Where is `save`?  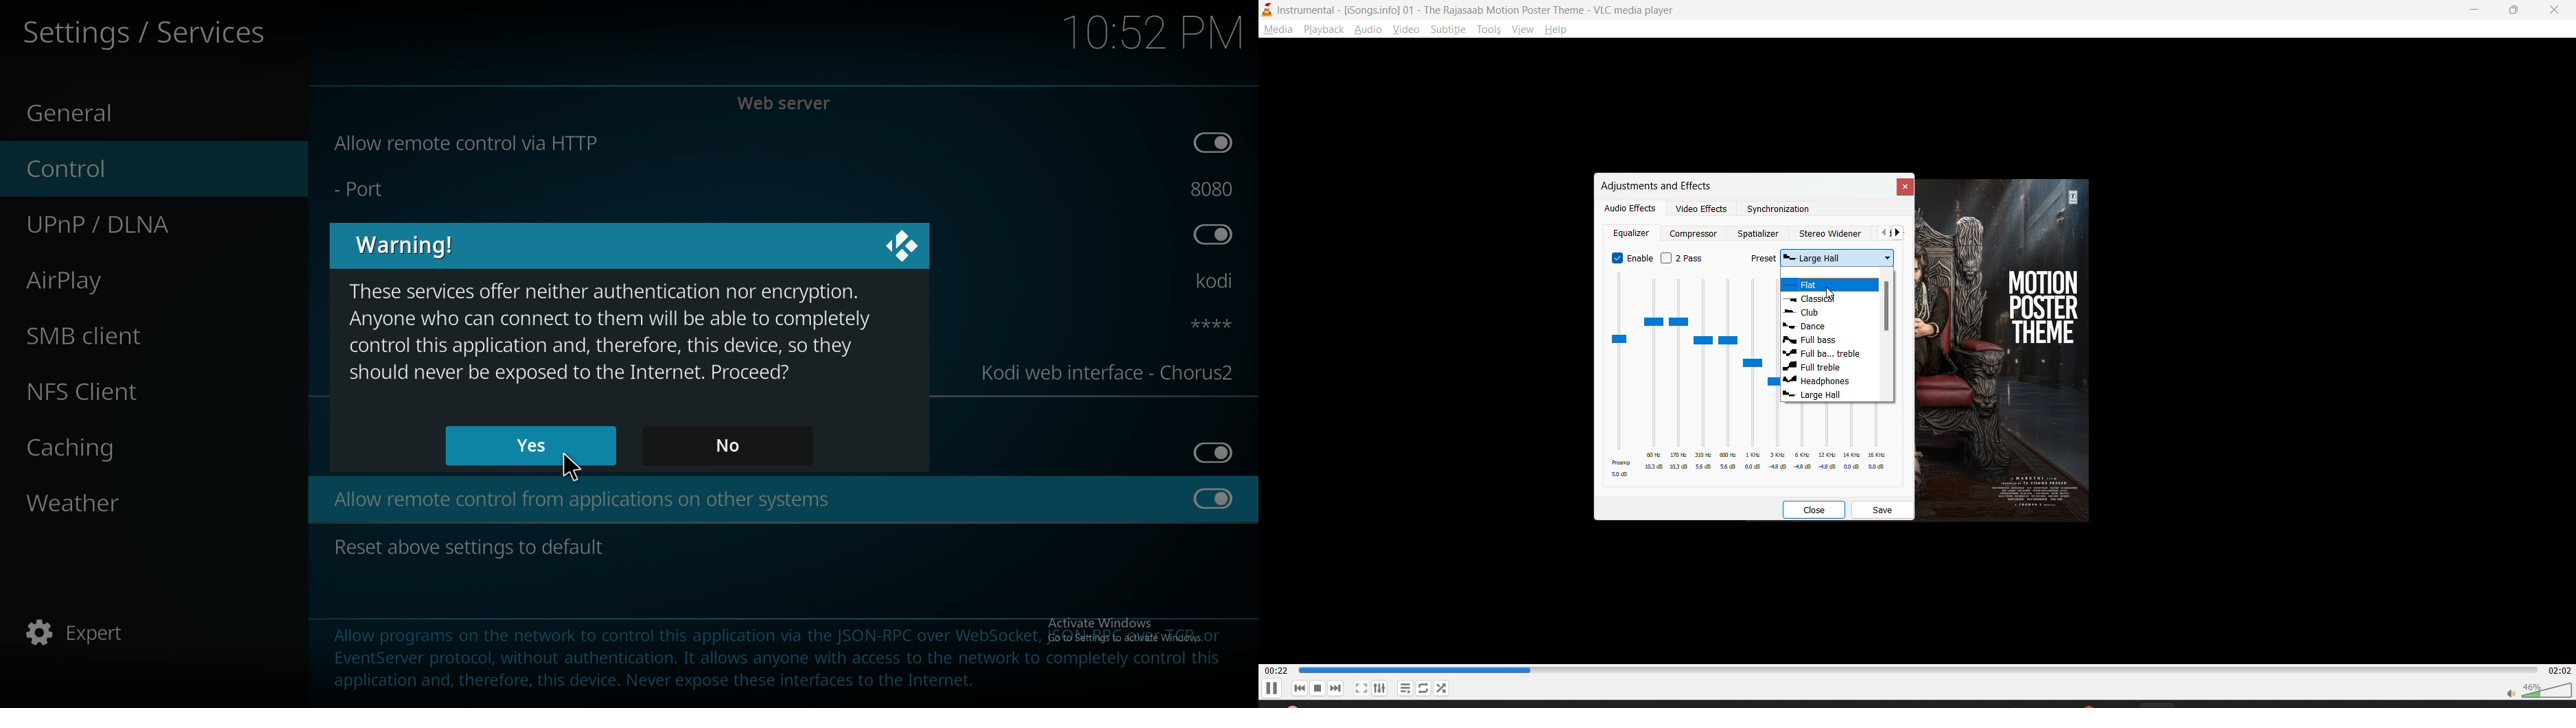 save is located at coordinates (1884, 509).